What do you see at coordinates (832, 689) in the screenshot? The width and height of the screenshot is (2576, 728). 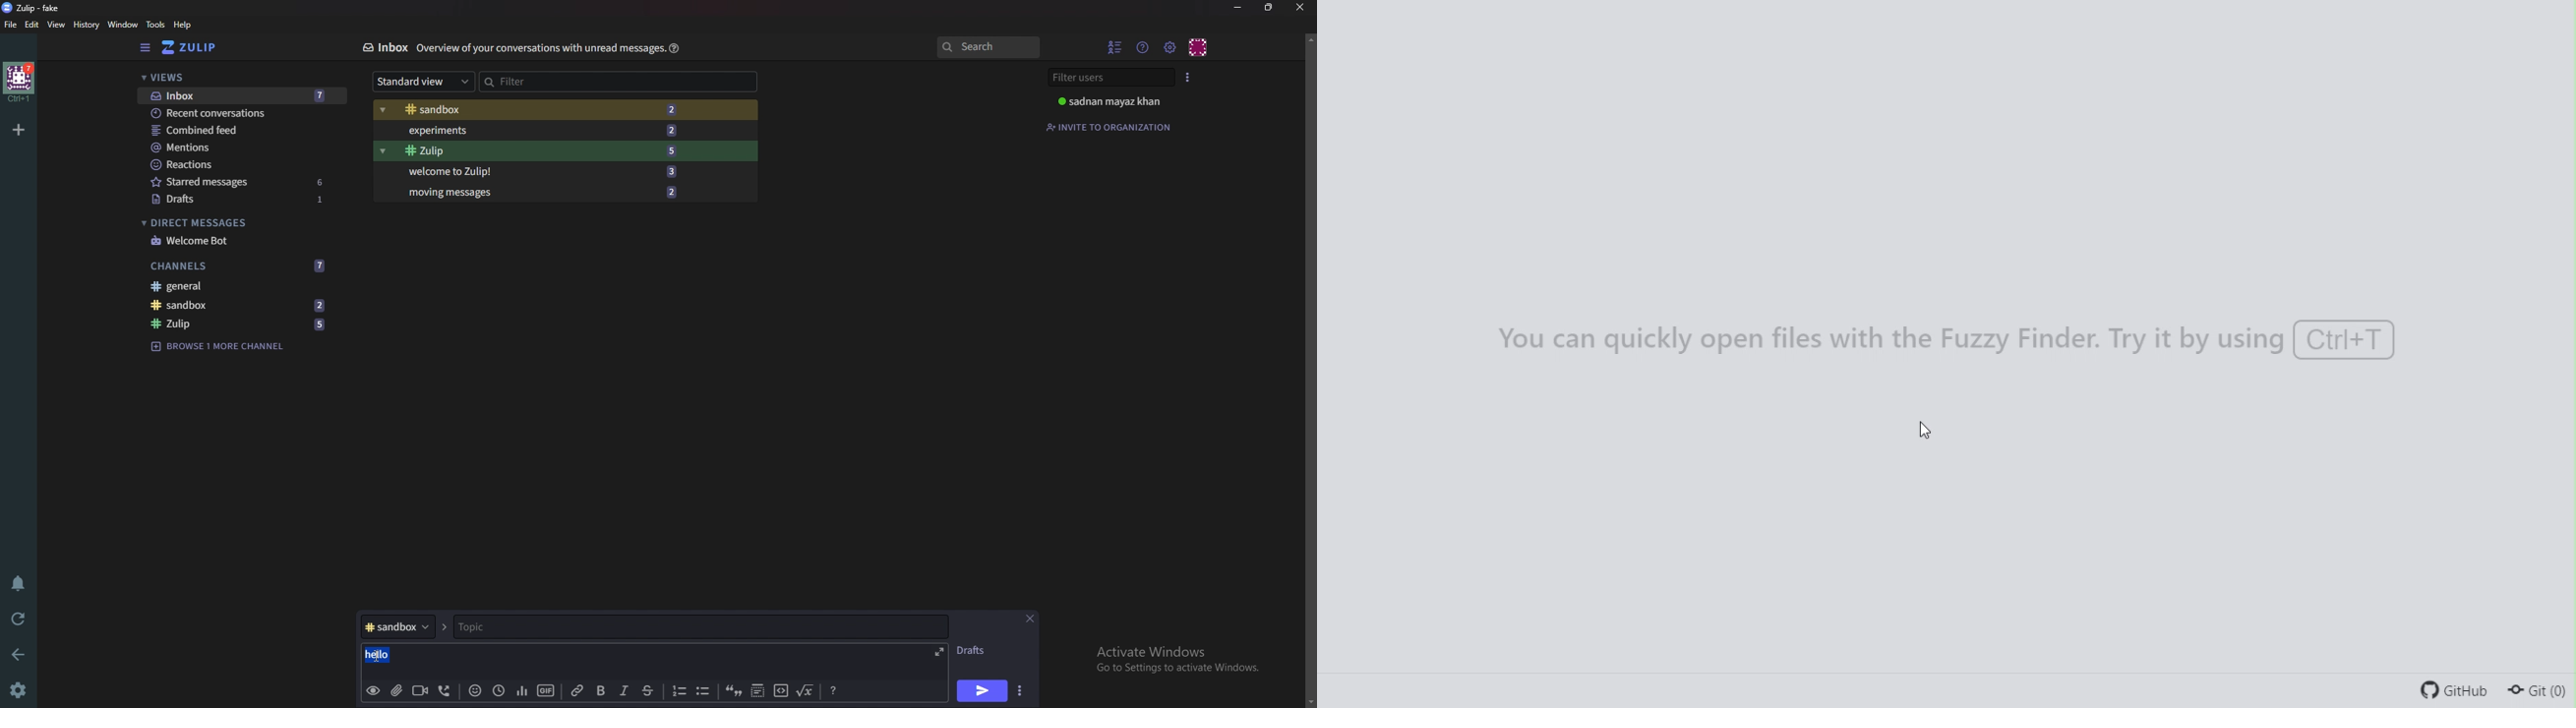 I see `Message formatting` at bounding box center [832, 689].